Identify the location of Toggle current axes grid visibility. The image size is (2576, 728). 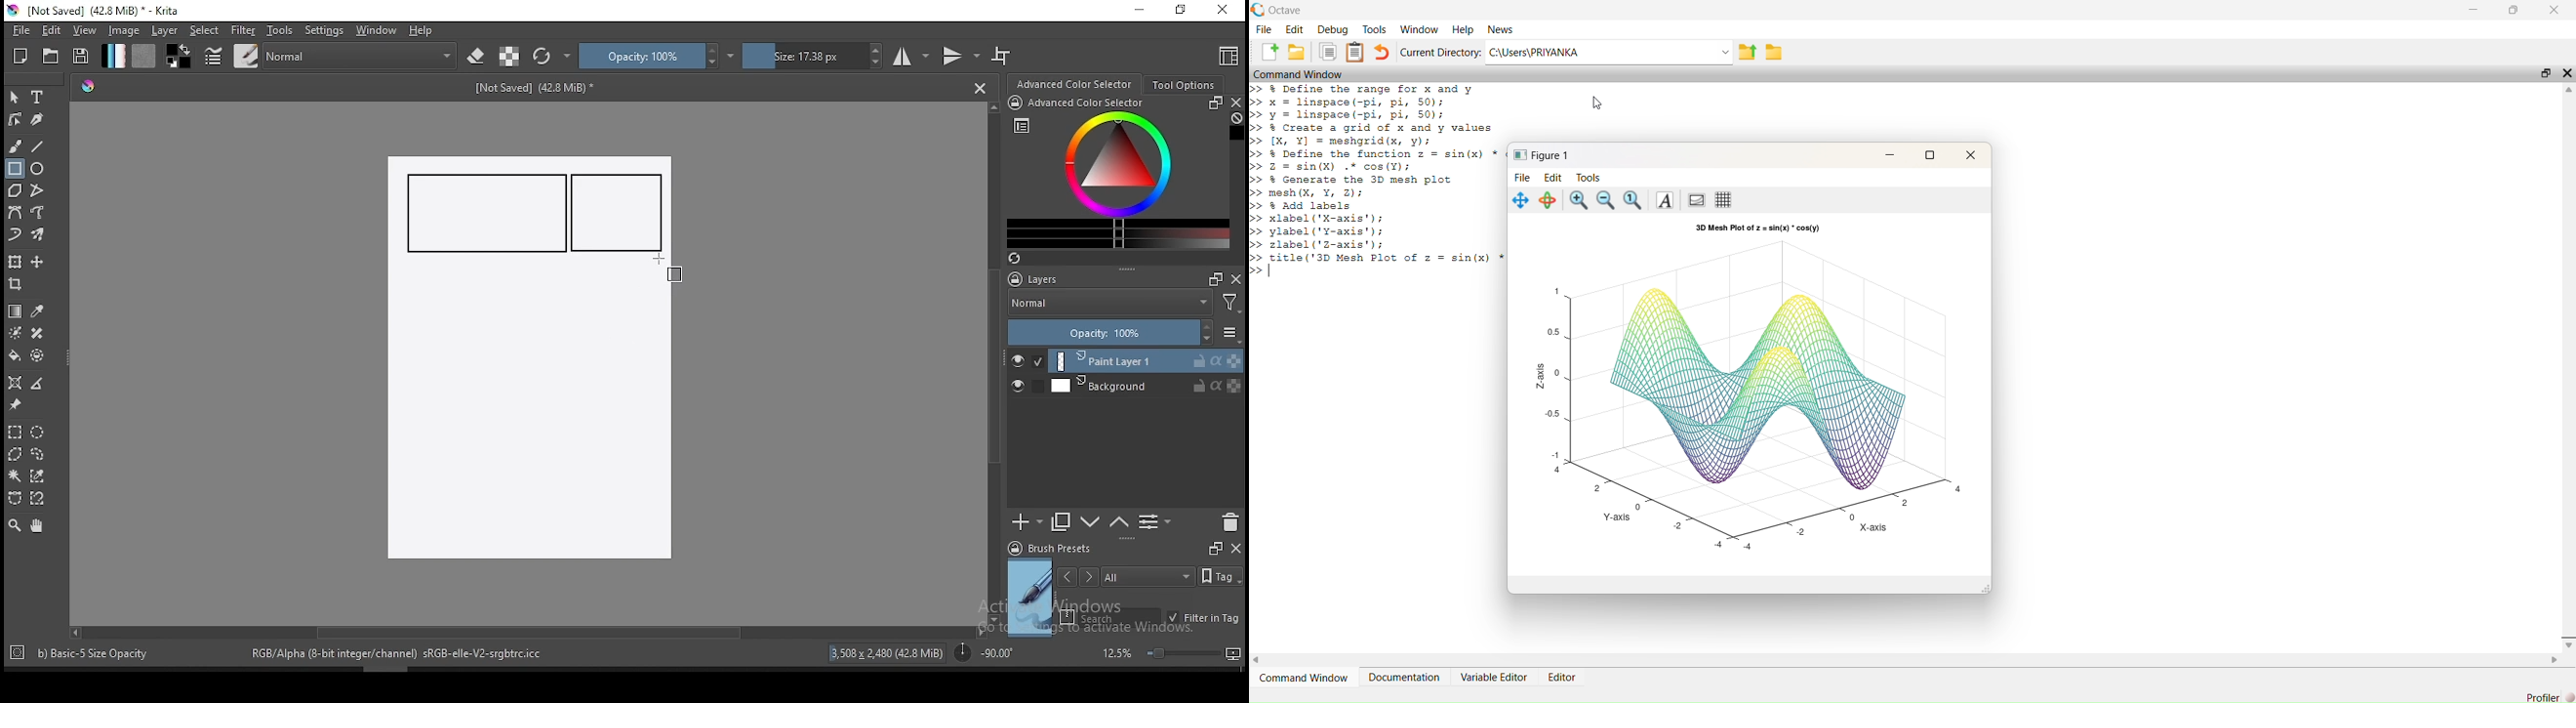
(1727, 199).